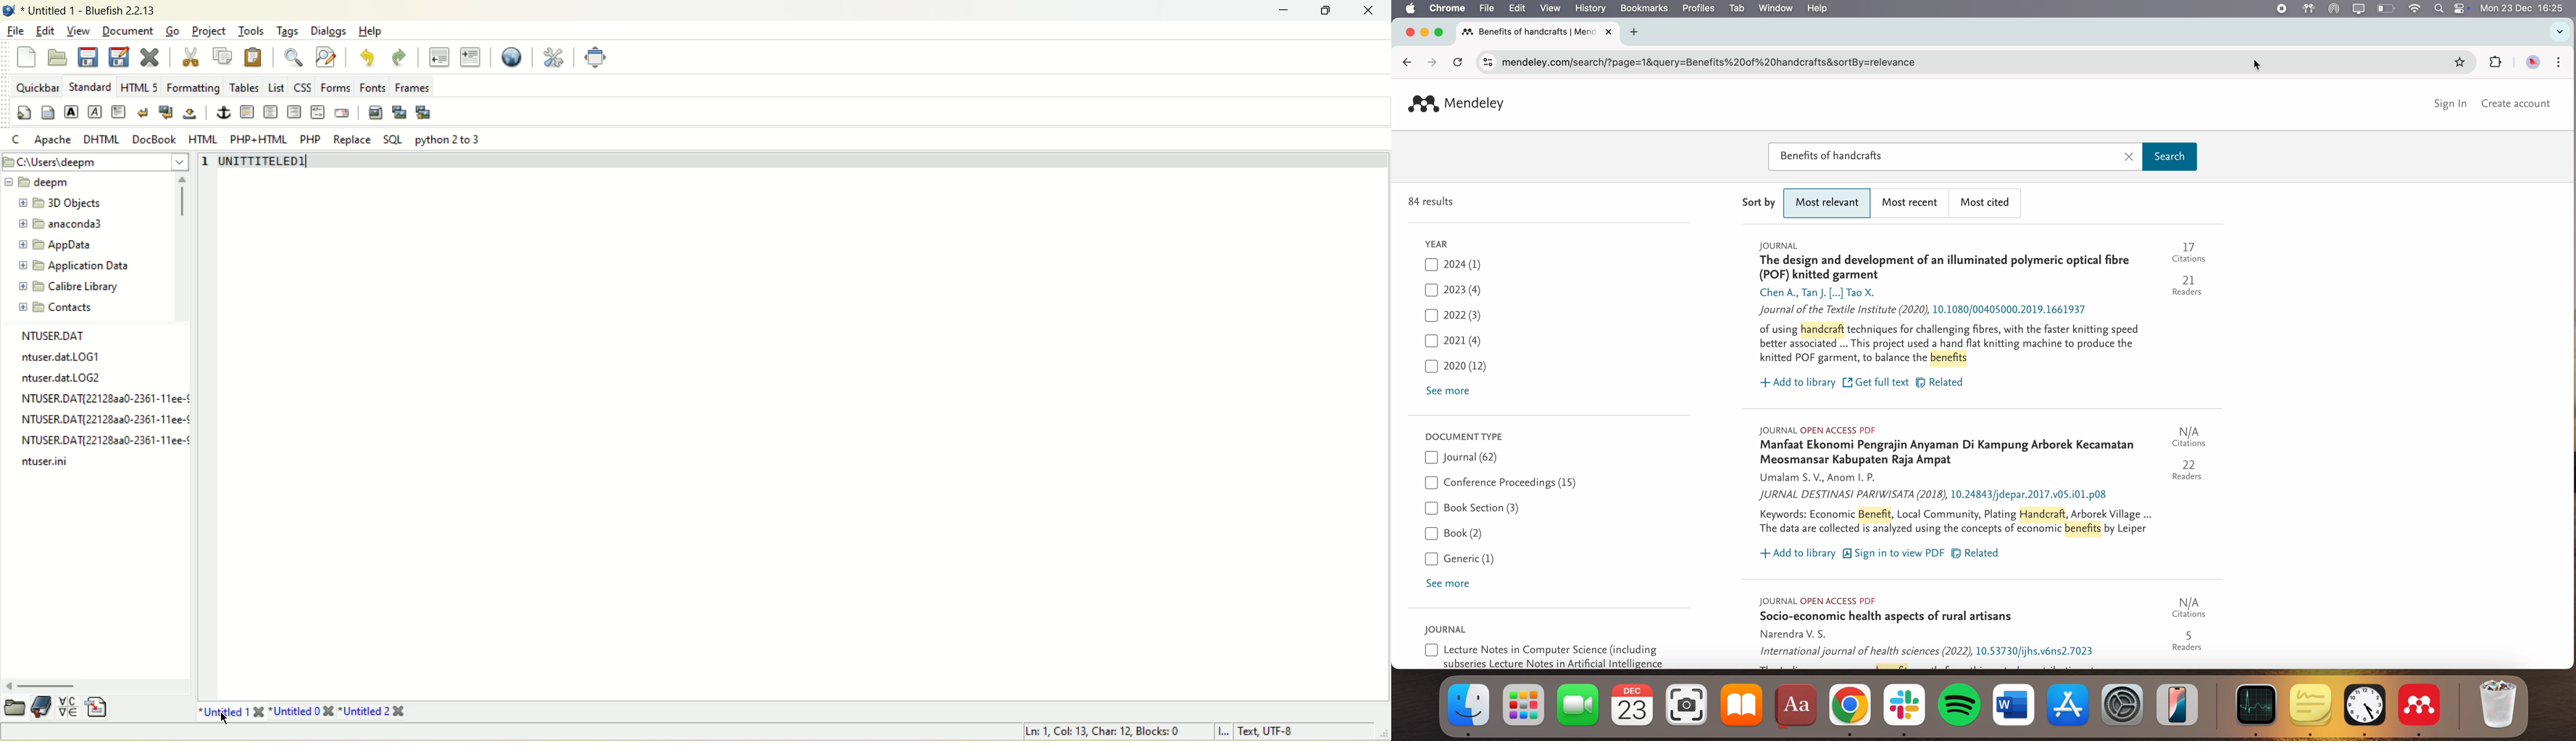  What do you see at coordinates (304, 86) in the screenshot?
I see `CSS` at bounding box center [304, 86].